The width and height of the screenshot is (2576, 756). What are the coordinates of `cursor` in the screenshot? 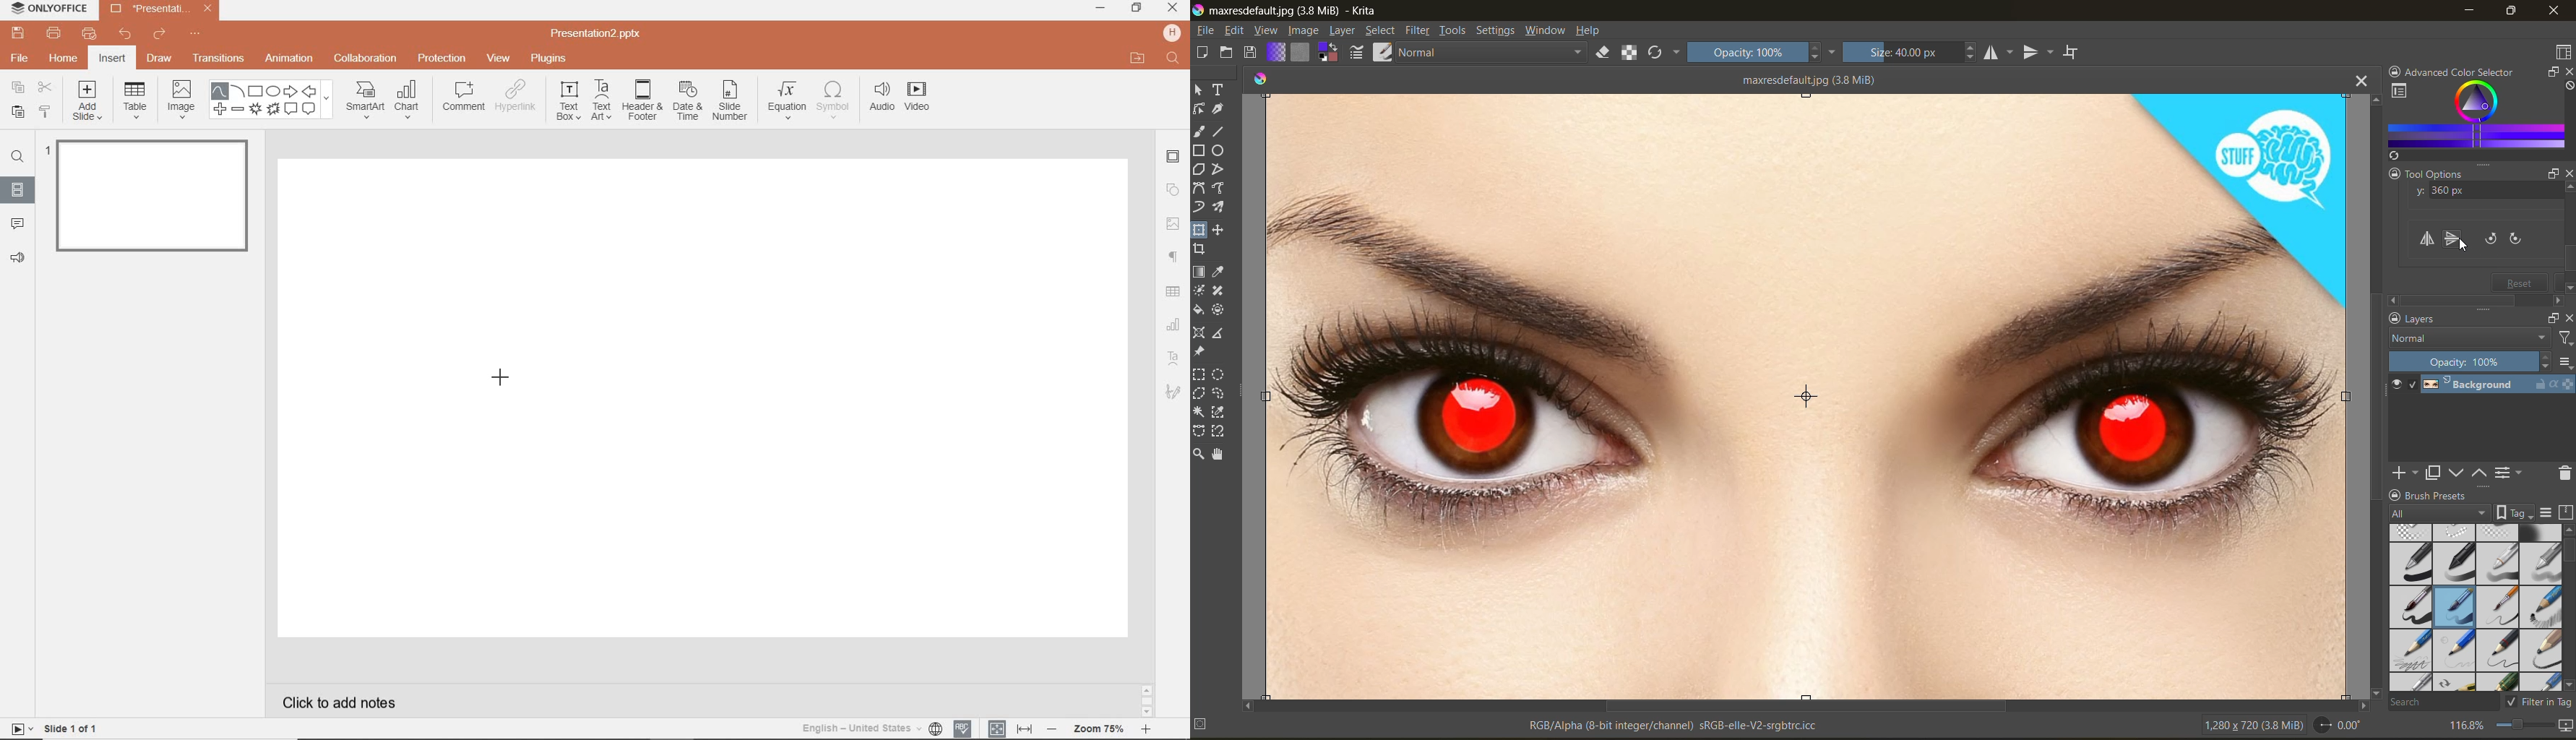 It's located at (2460, 247).